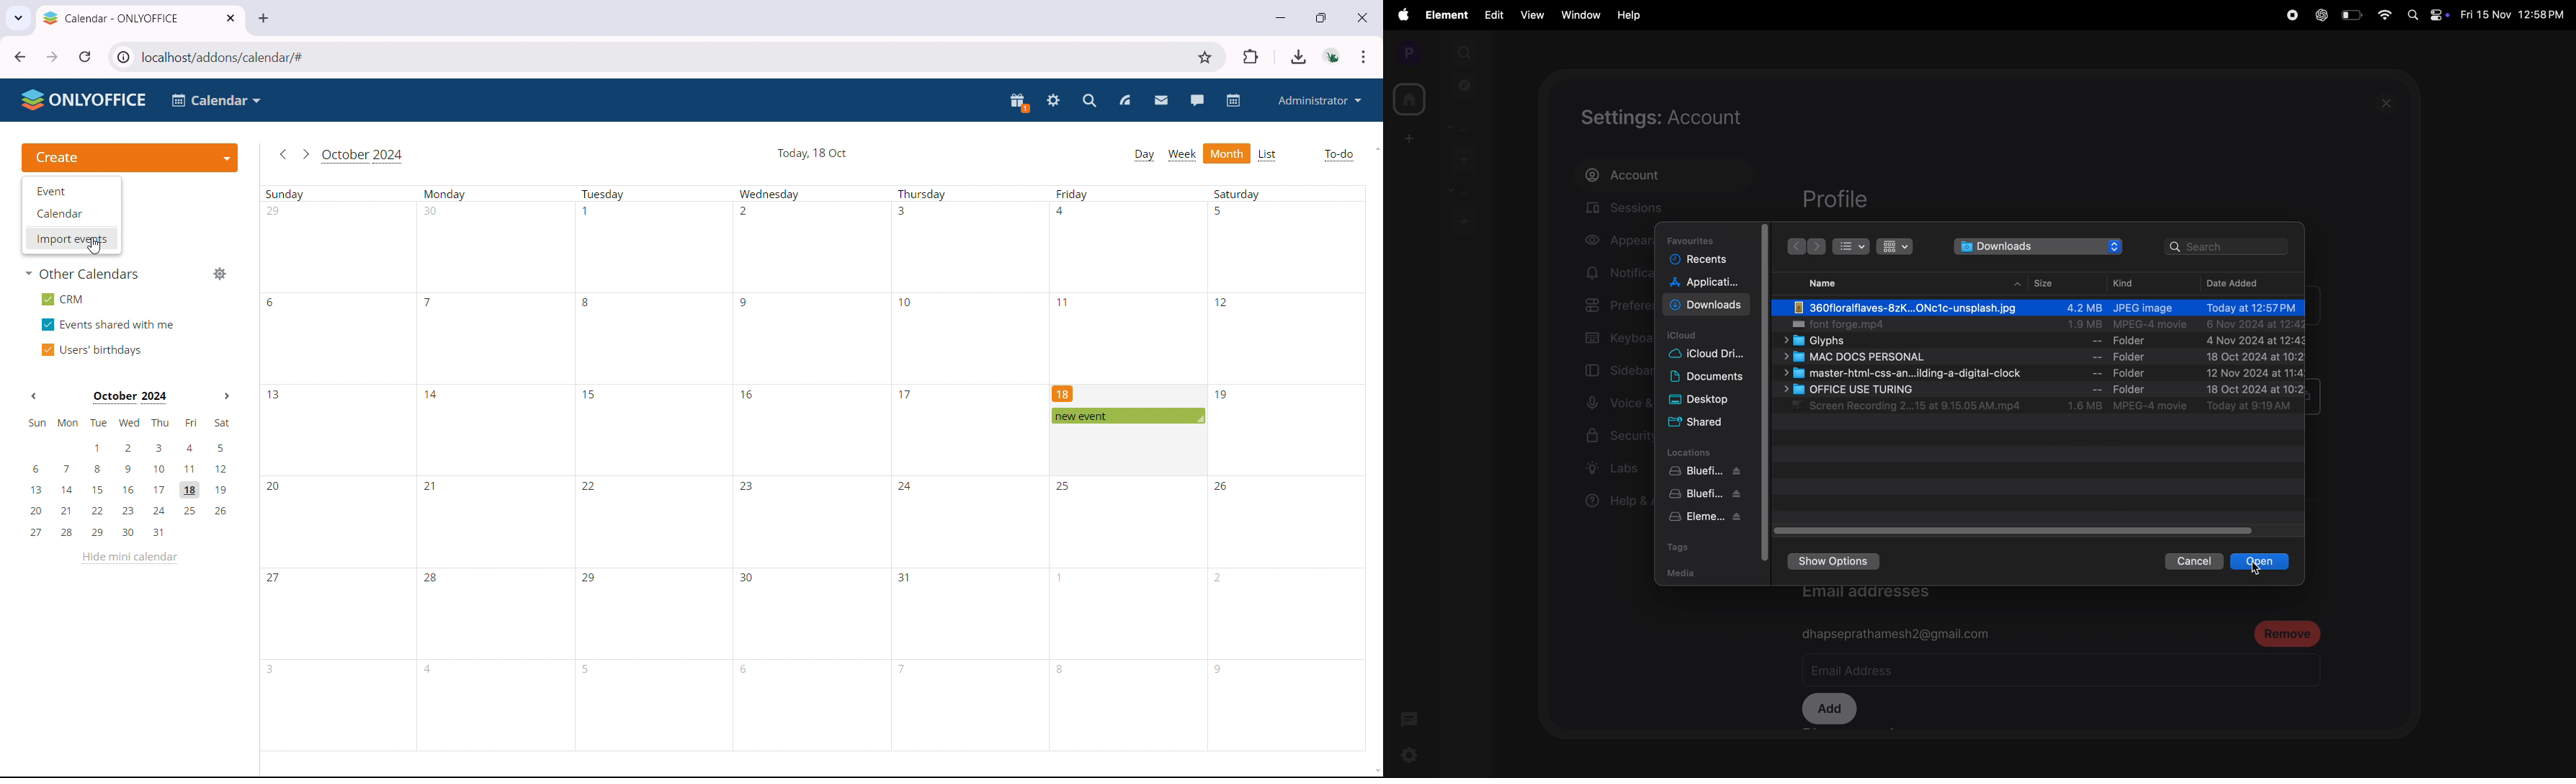 The width and height of the screenshot is (2576, 784). I want to click on people, so click(1462, 127).